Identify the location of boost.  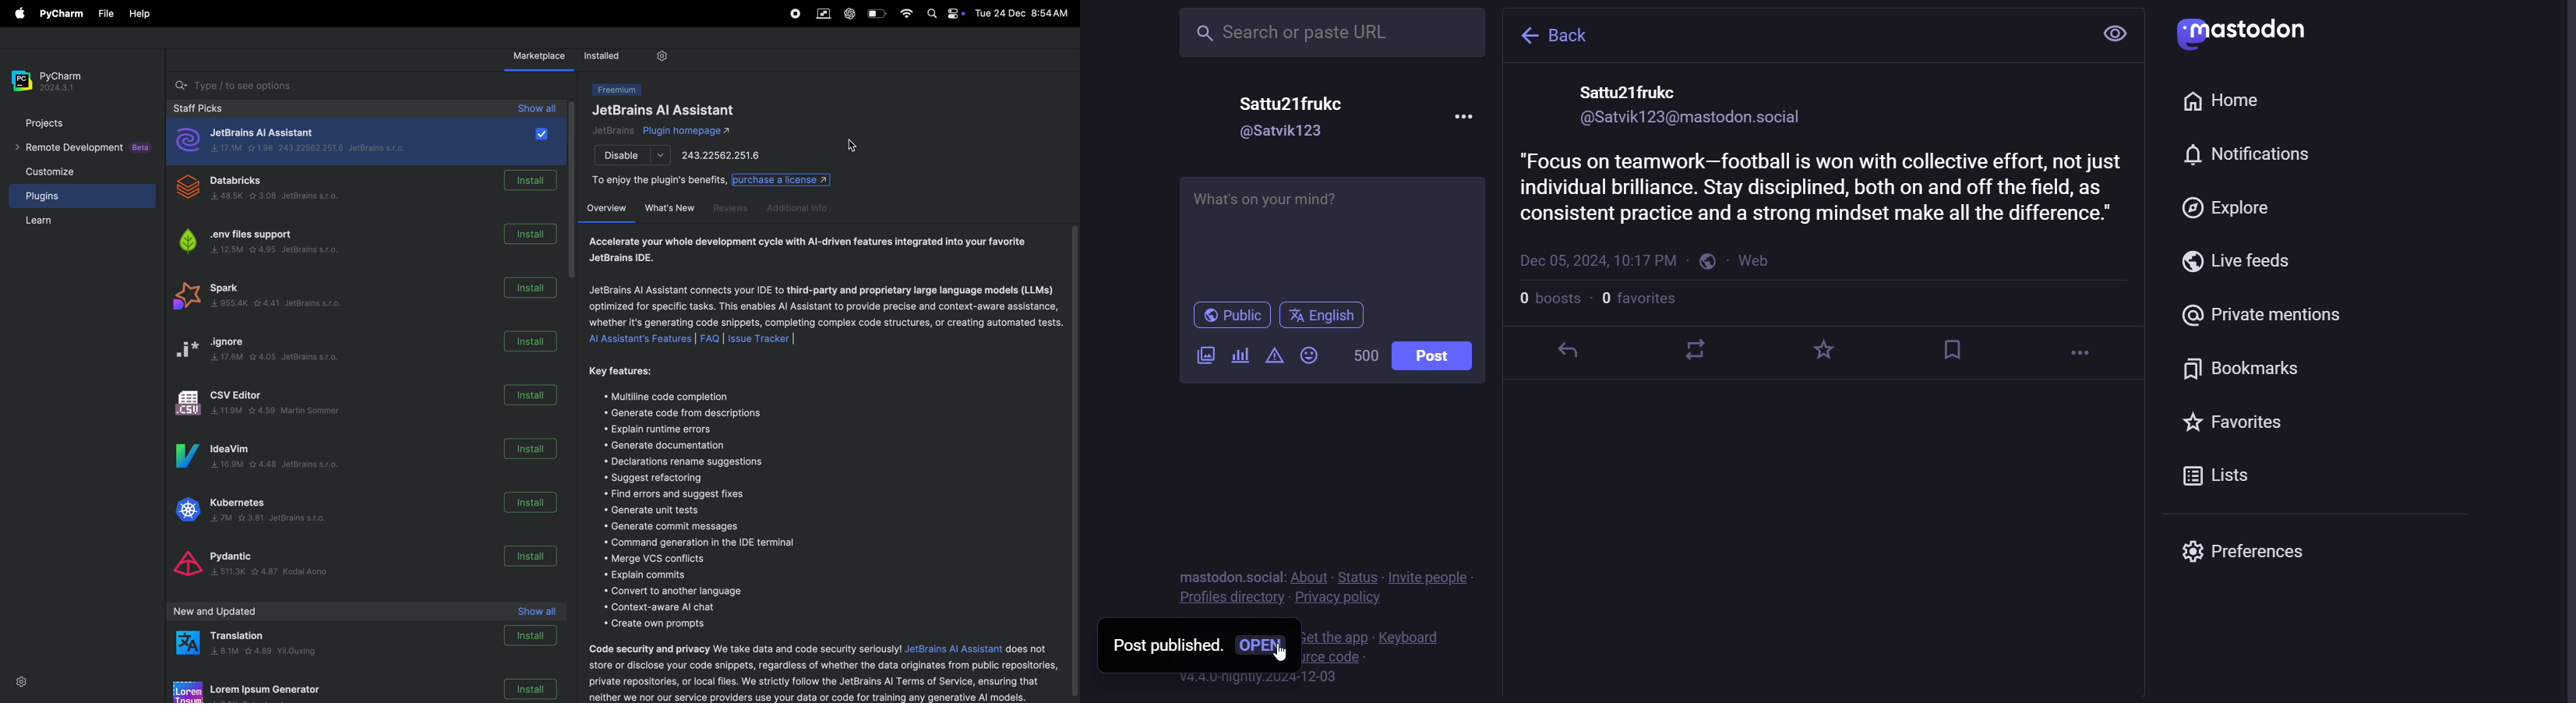
(1698, 351).